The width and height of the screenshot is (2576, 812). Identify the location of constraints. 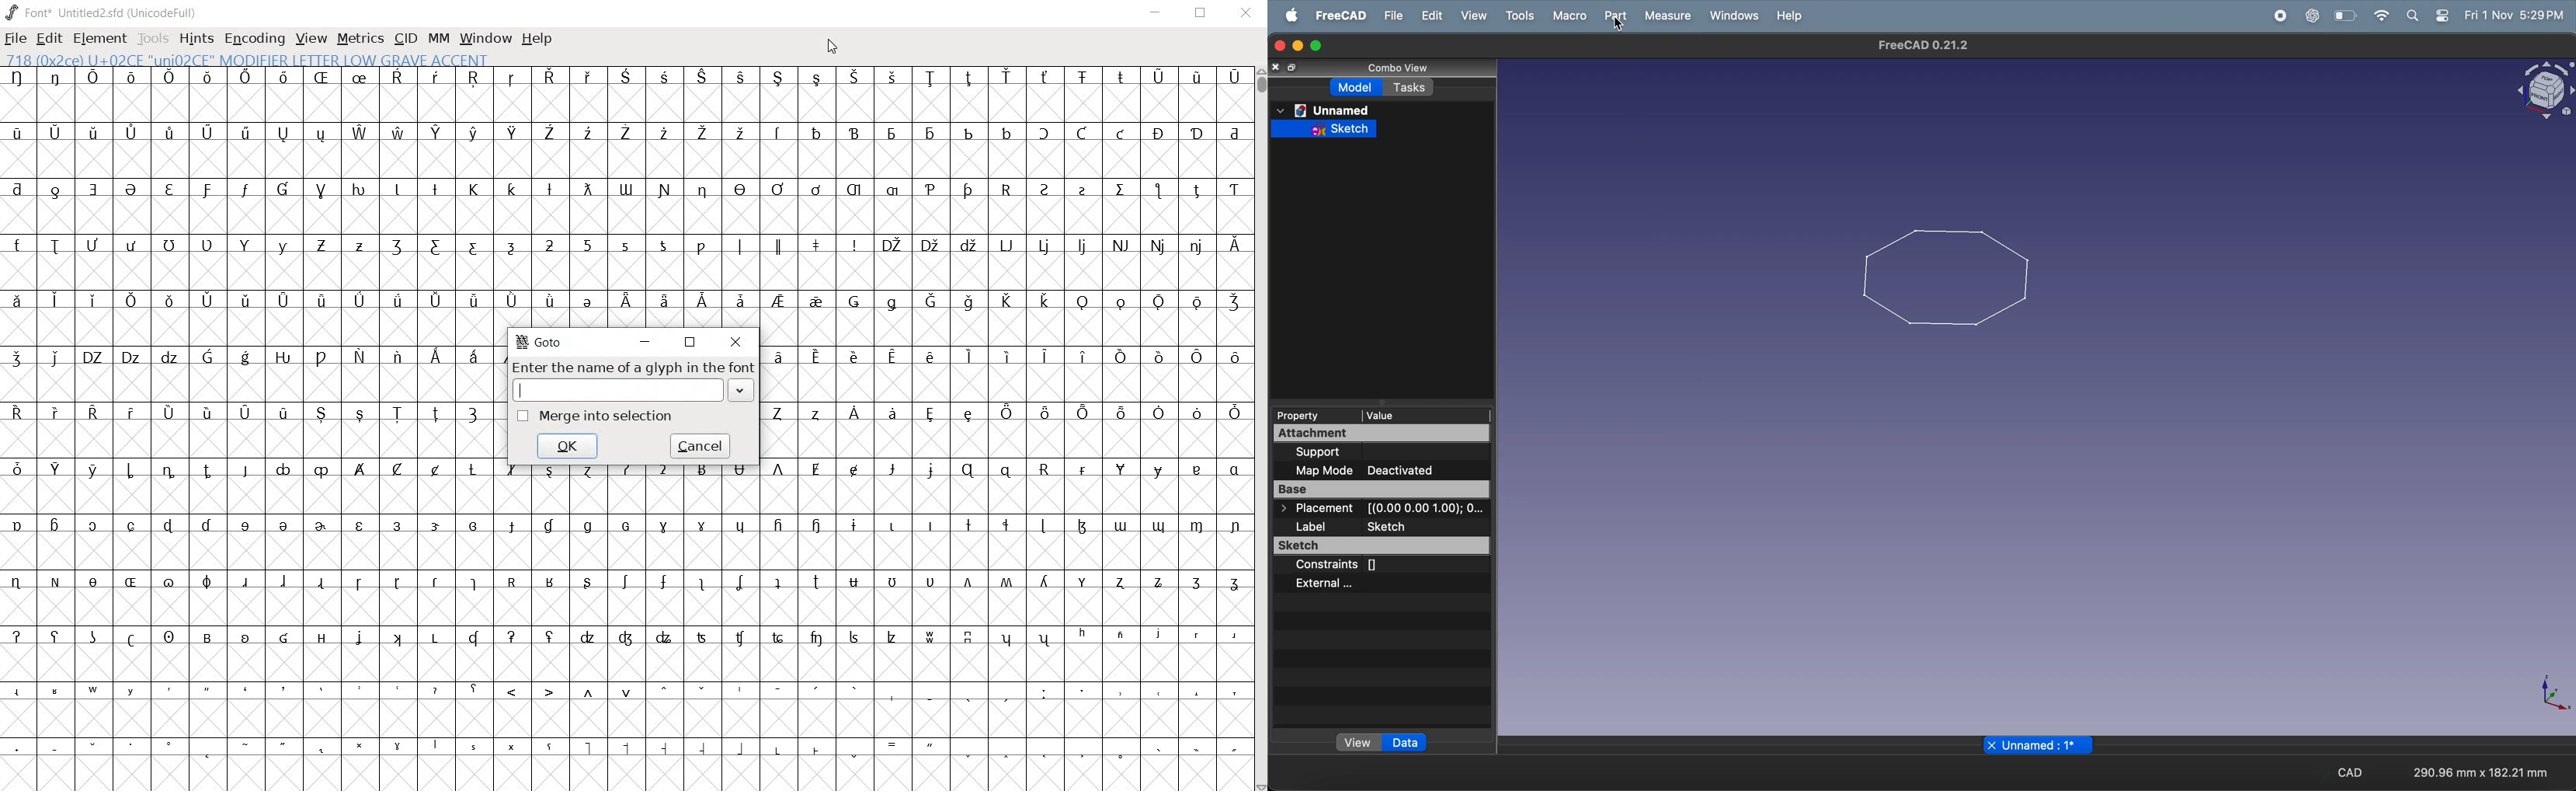
(1349, 564).